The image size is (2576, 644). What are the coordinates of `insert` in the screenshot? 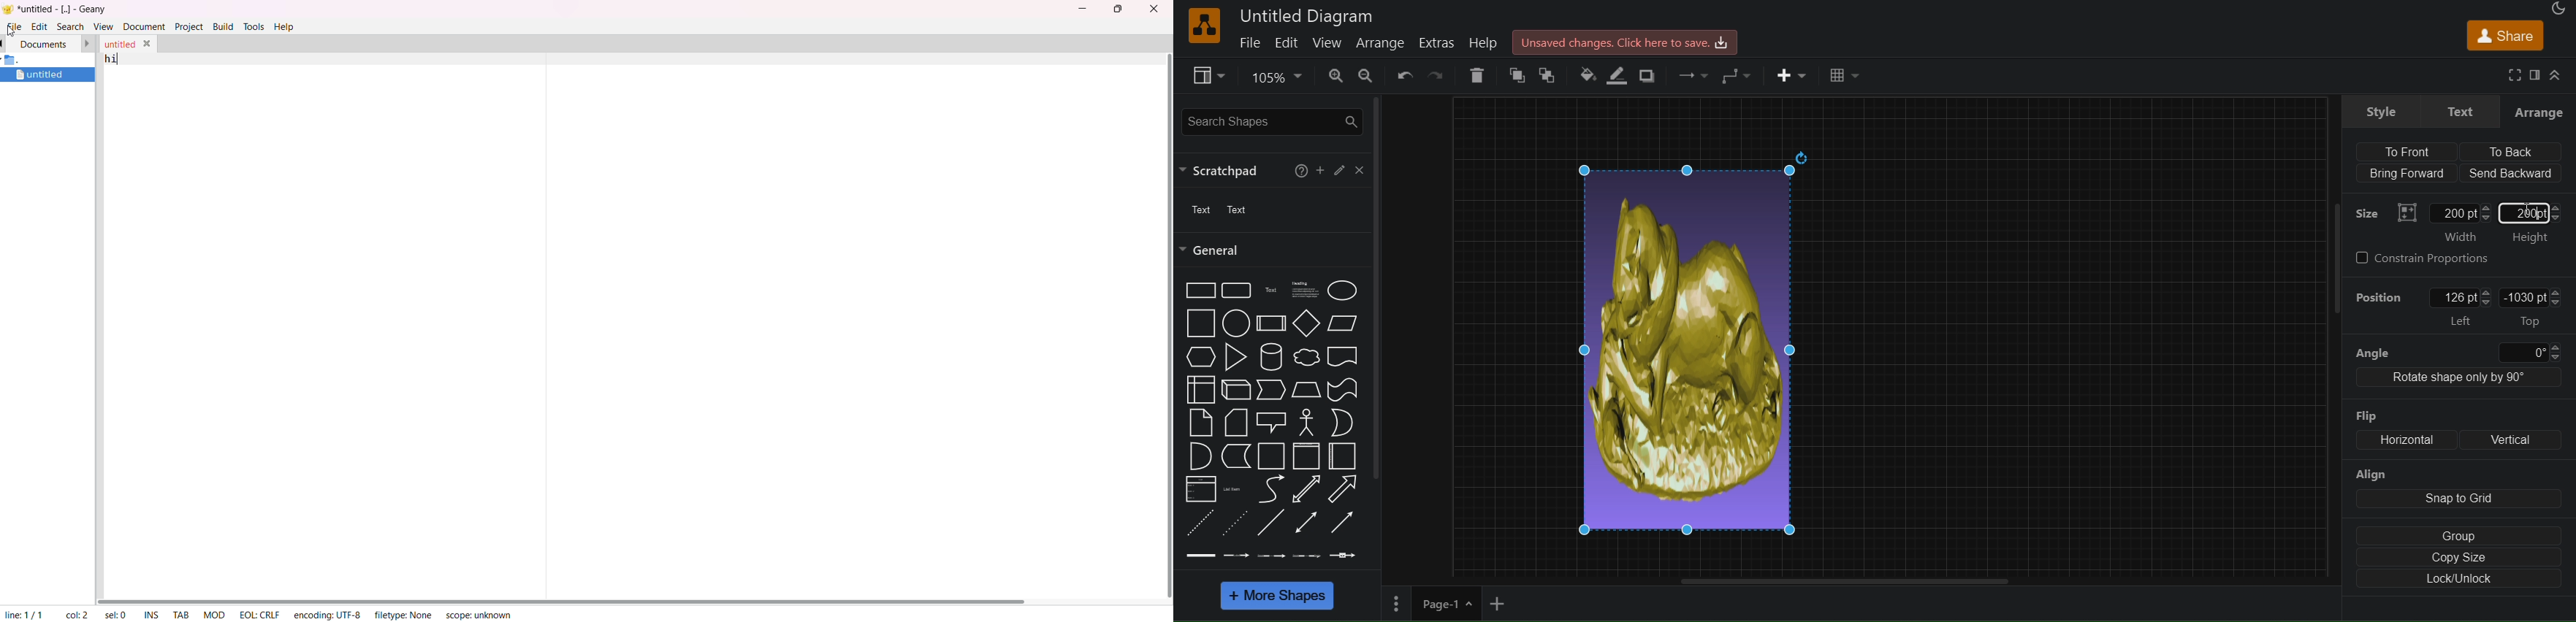 It's located at (1792, 78).